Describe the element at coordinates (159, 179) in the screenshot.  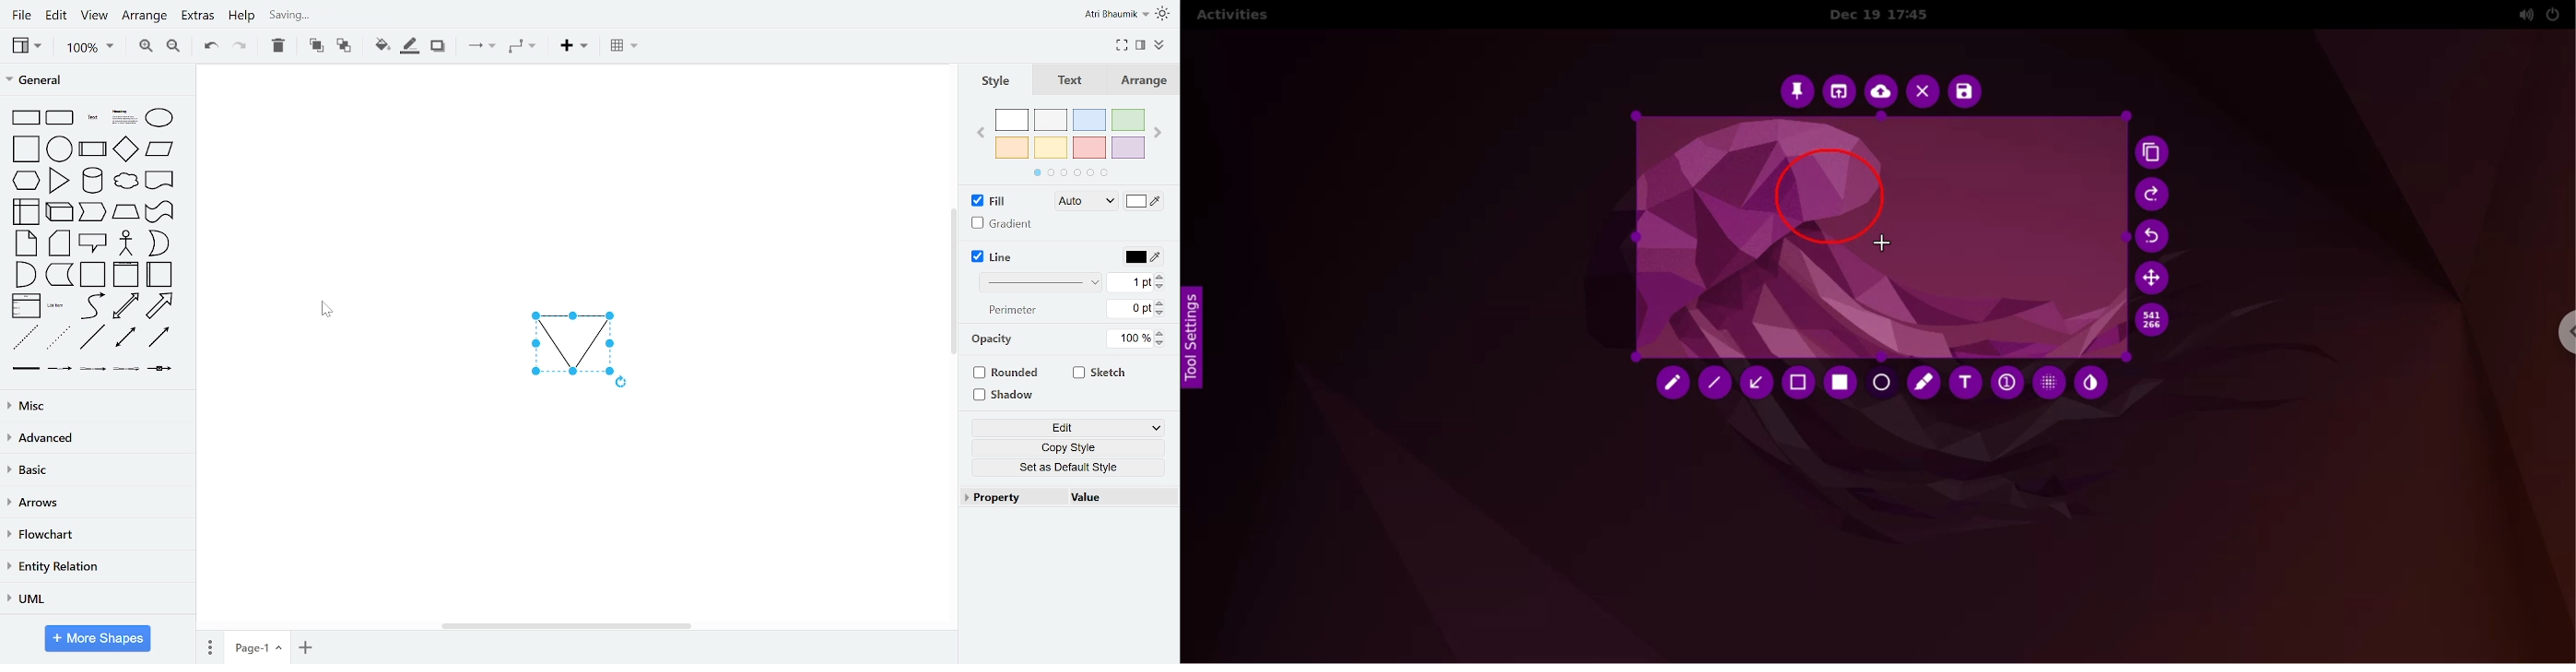
I see `document` at that location.